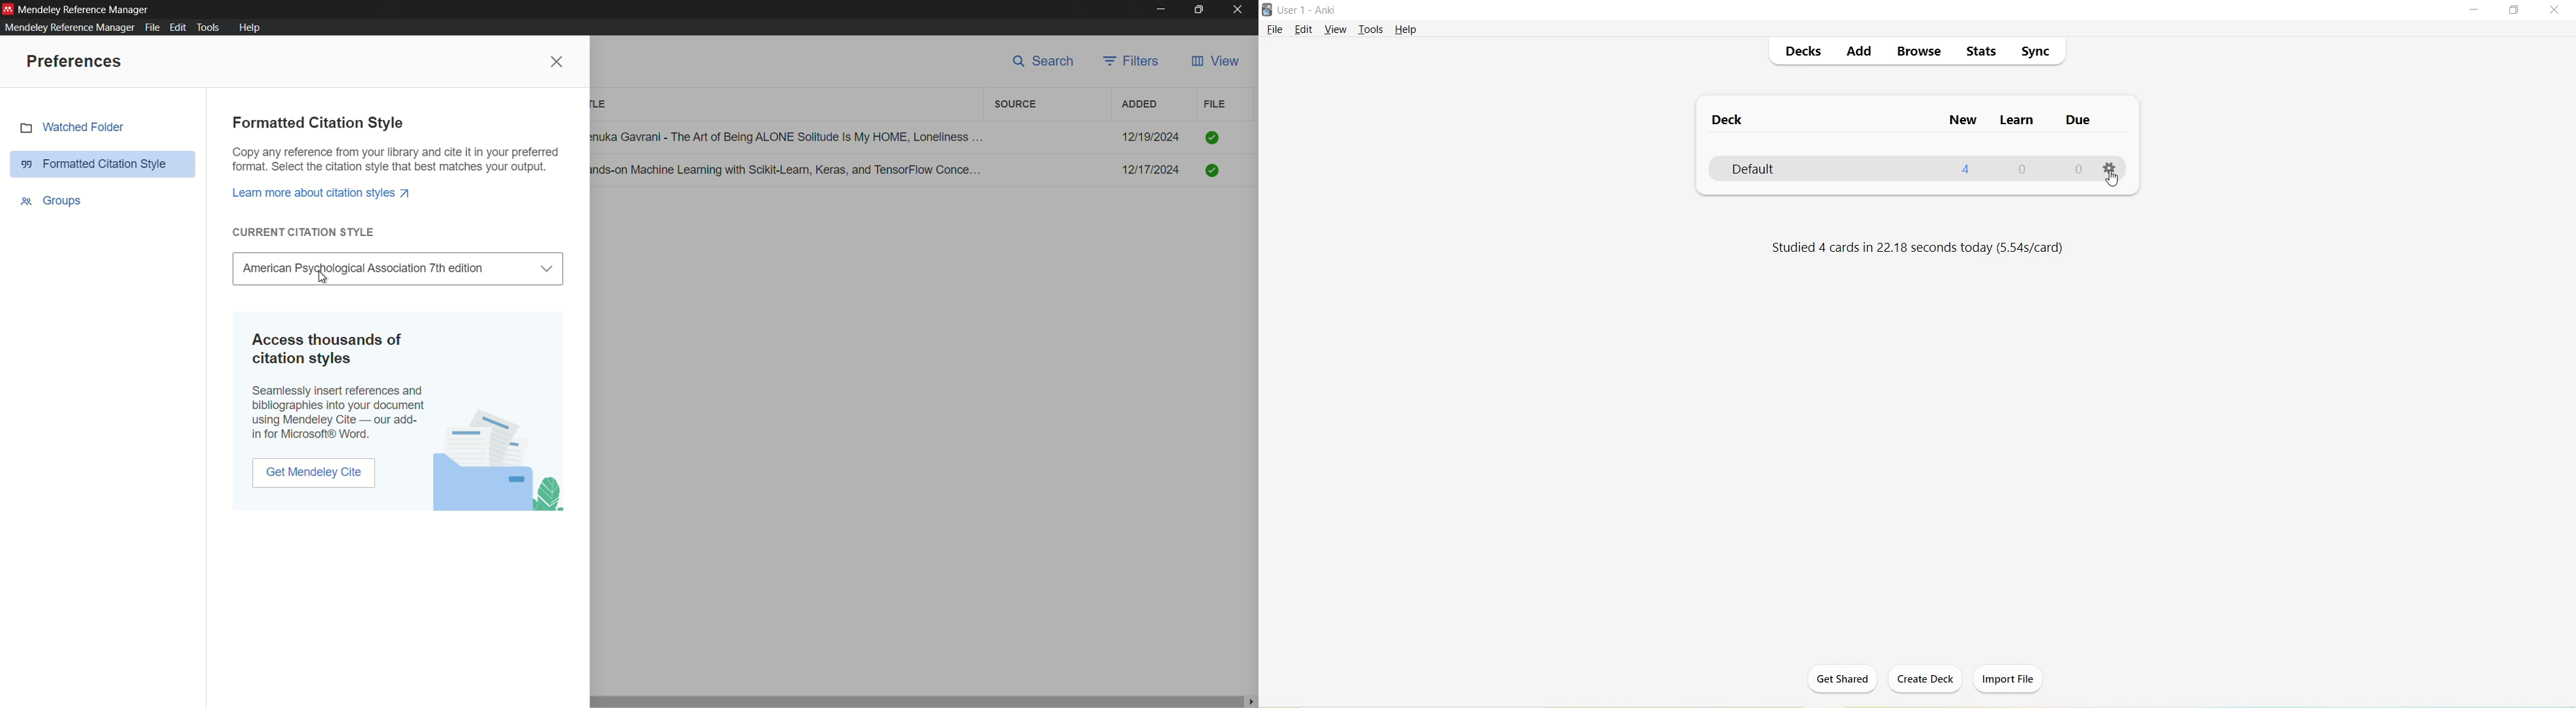  I want to click on Get Shared, so click(1840, 683).